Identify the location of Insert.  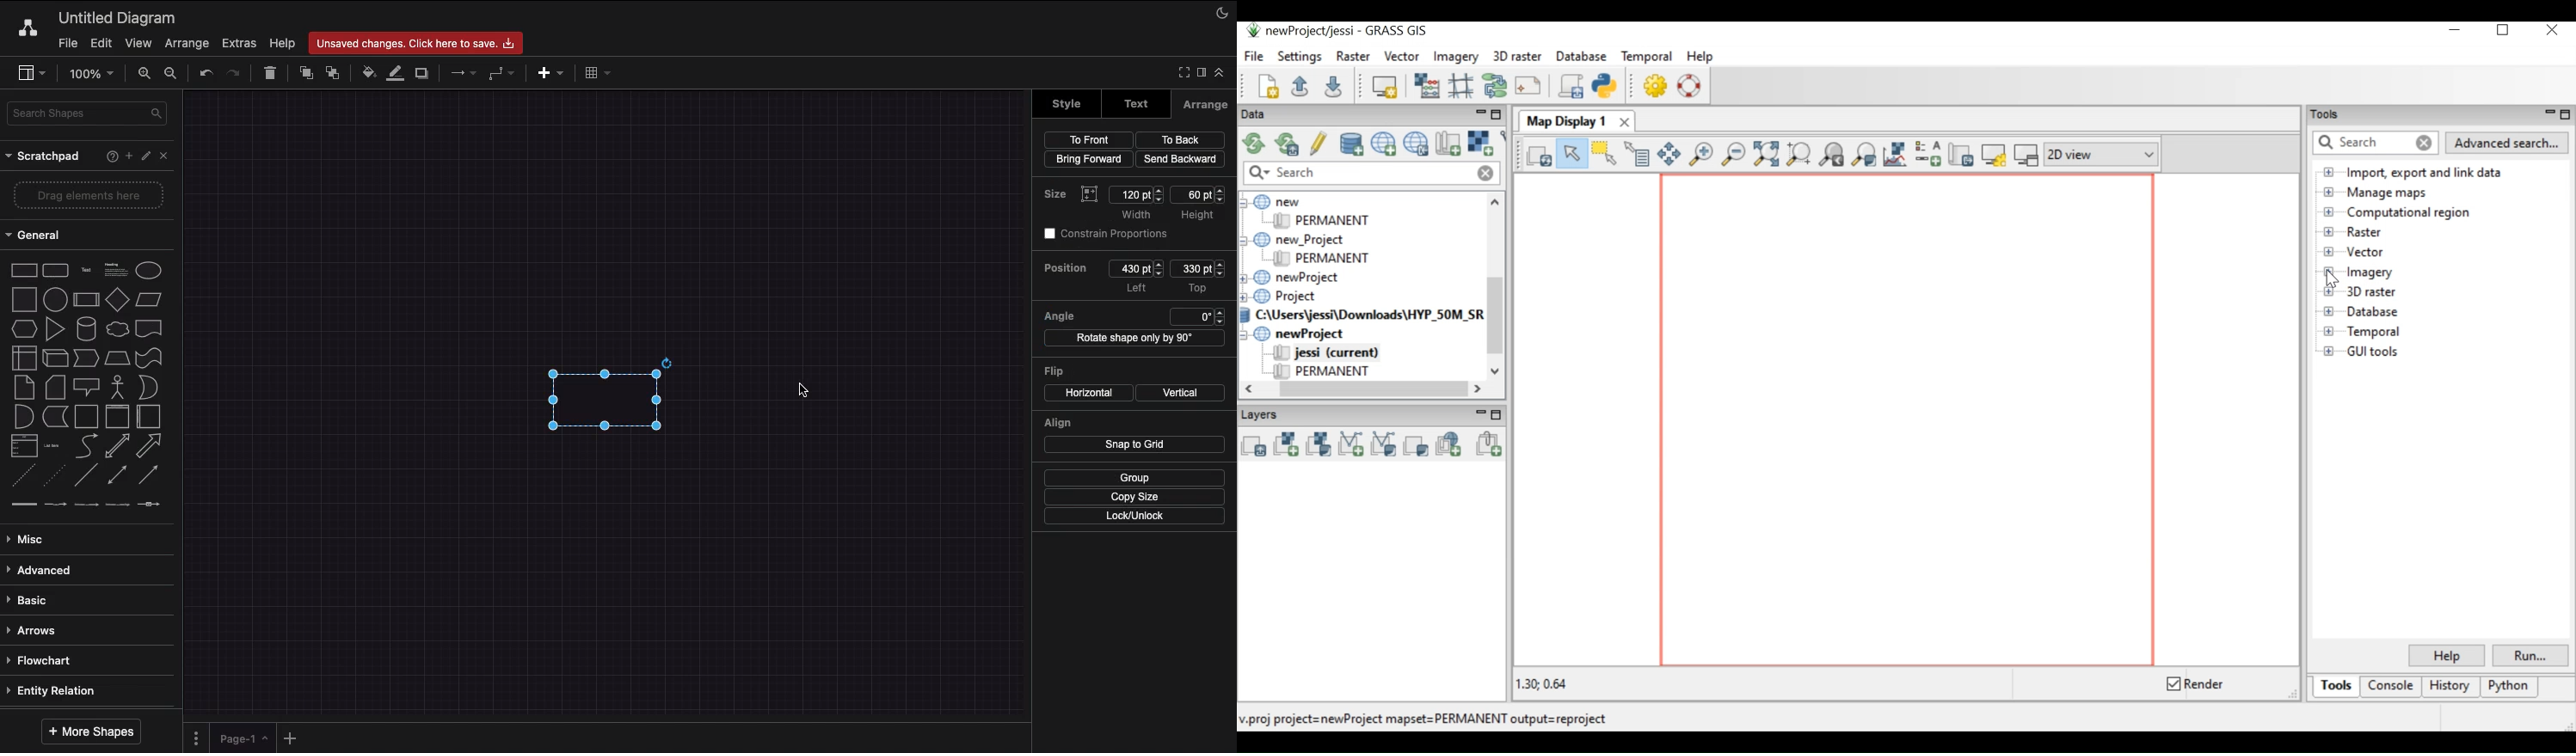
(550, 73).